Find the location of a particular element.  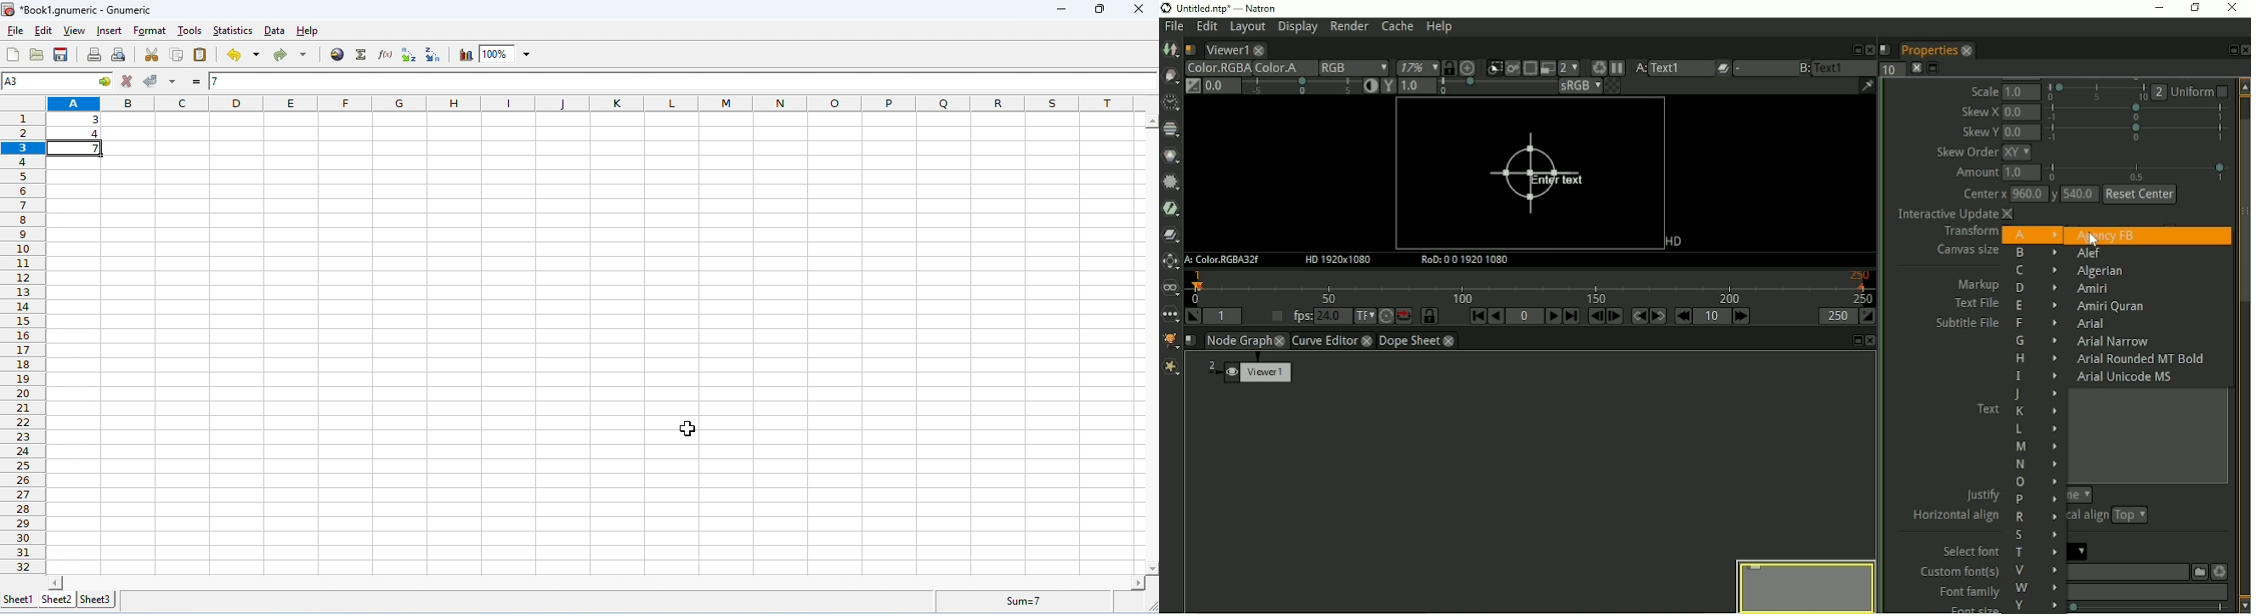

sort descending is located at coordinates (434, 56).